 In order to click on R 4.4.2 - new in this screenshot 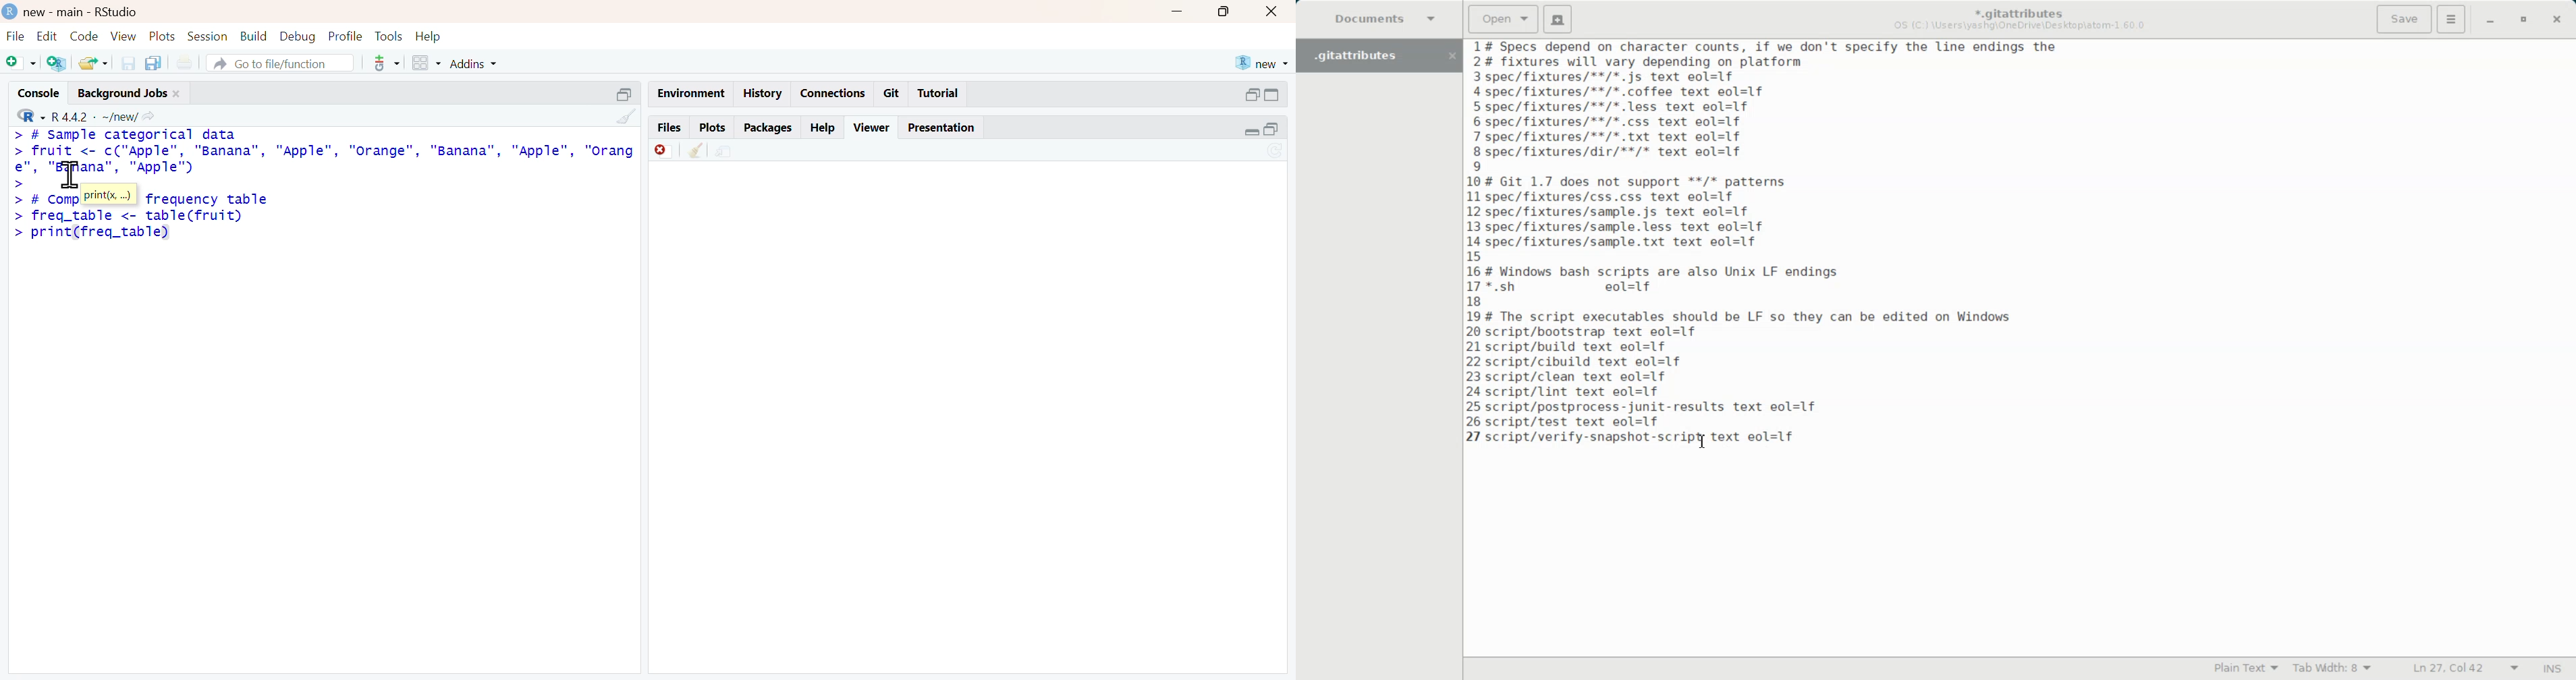, I will do `click(72, 115)`.